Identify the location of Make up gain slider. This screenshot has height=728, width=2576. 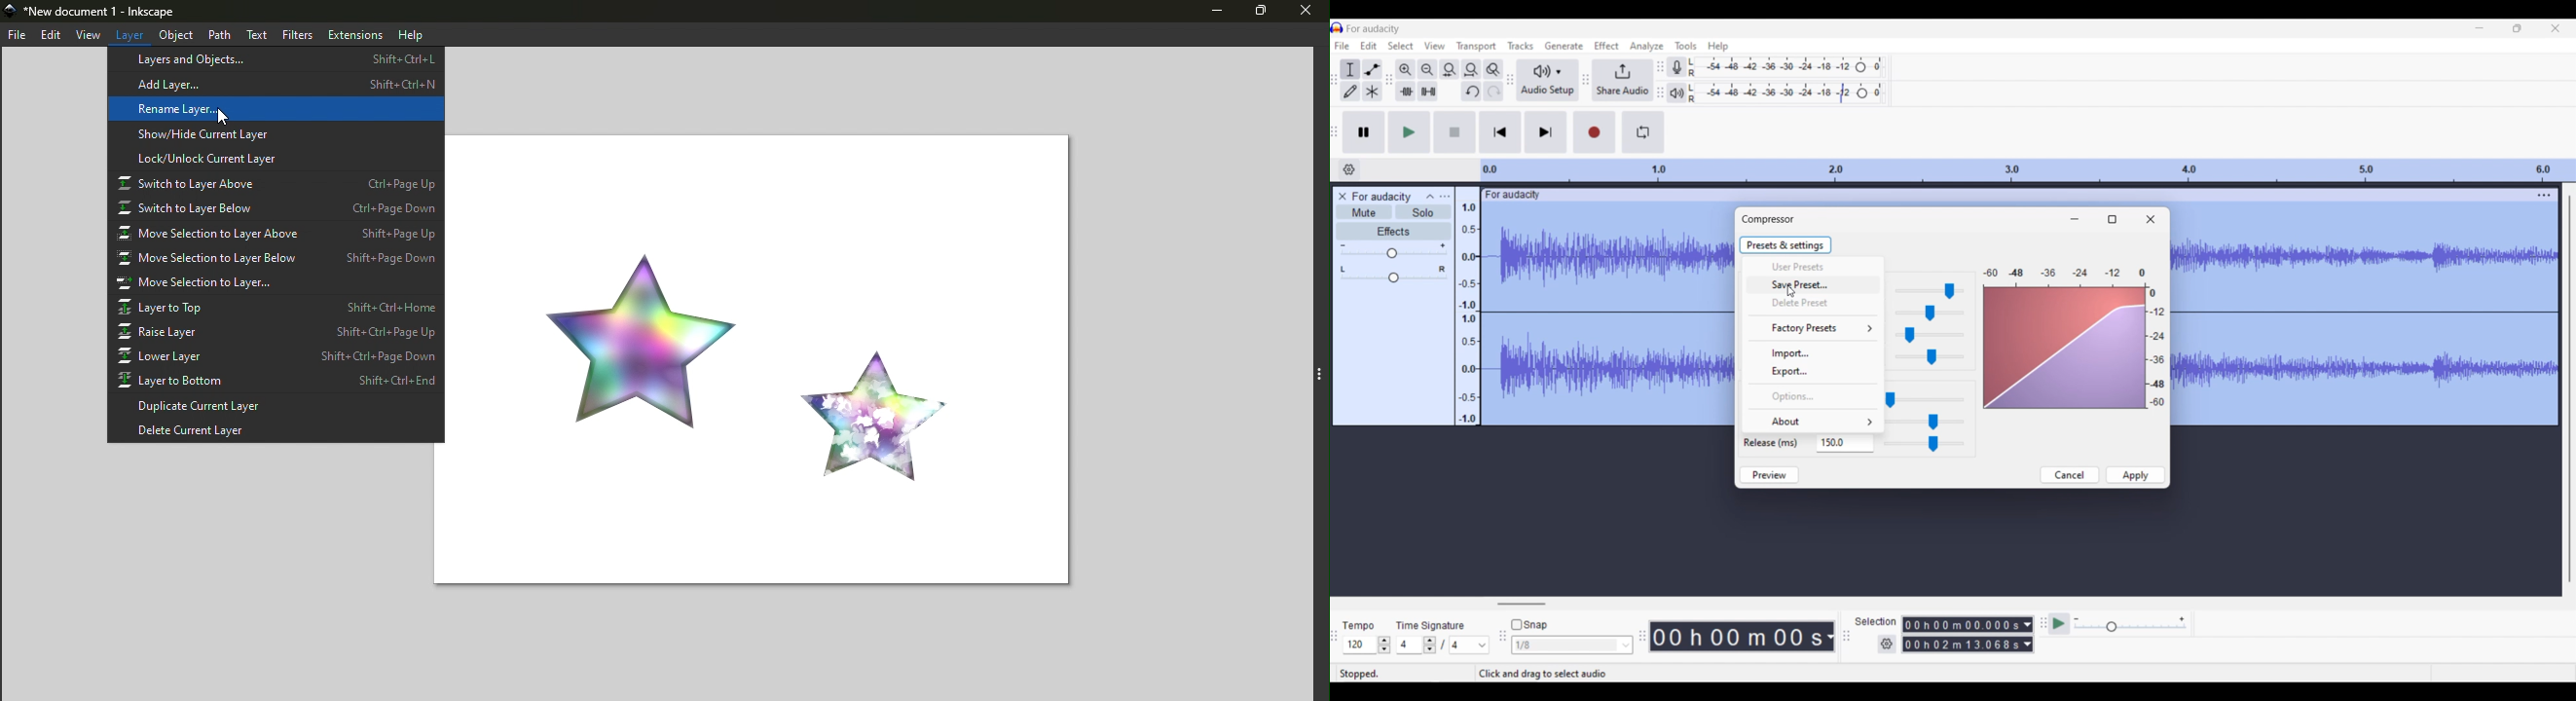
(1929, 313).